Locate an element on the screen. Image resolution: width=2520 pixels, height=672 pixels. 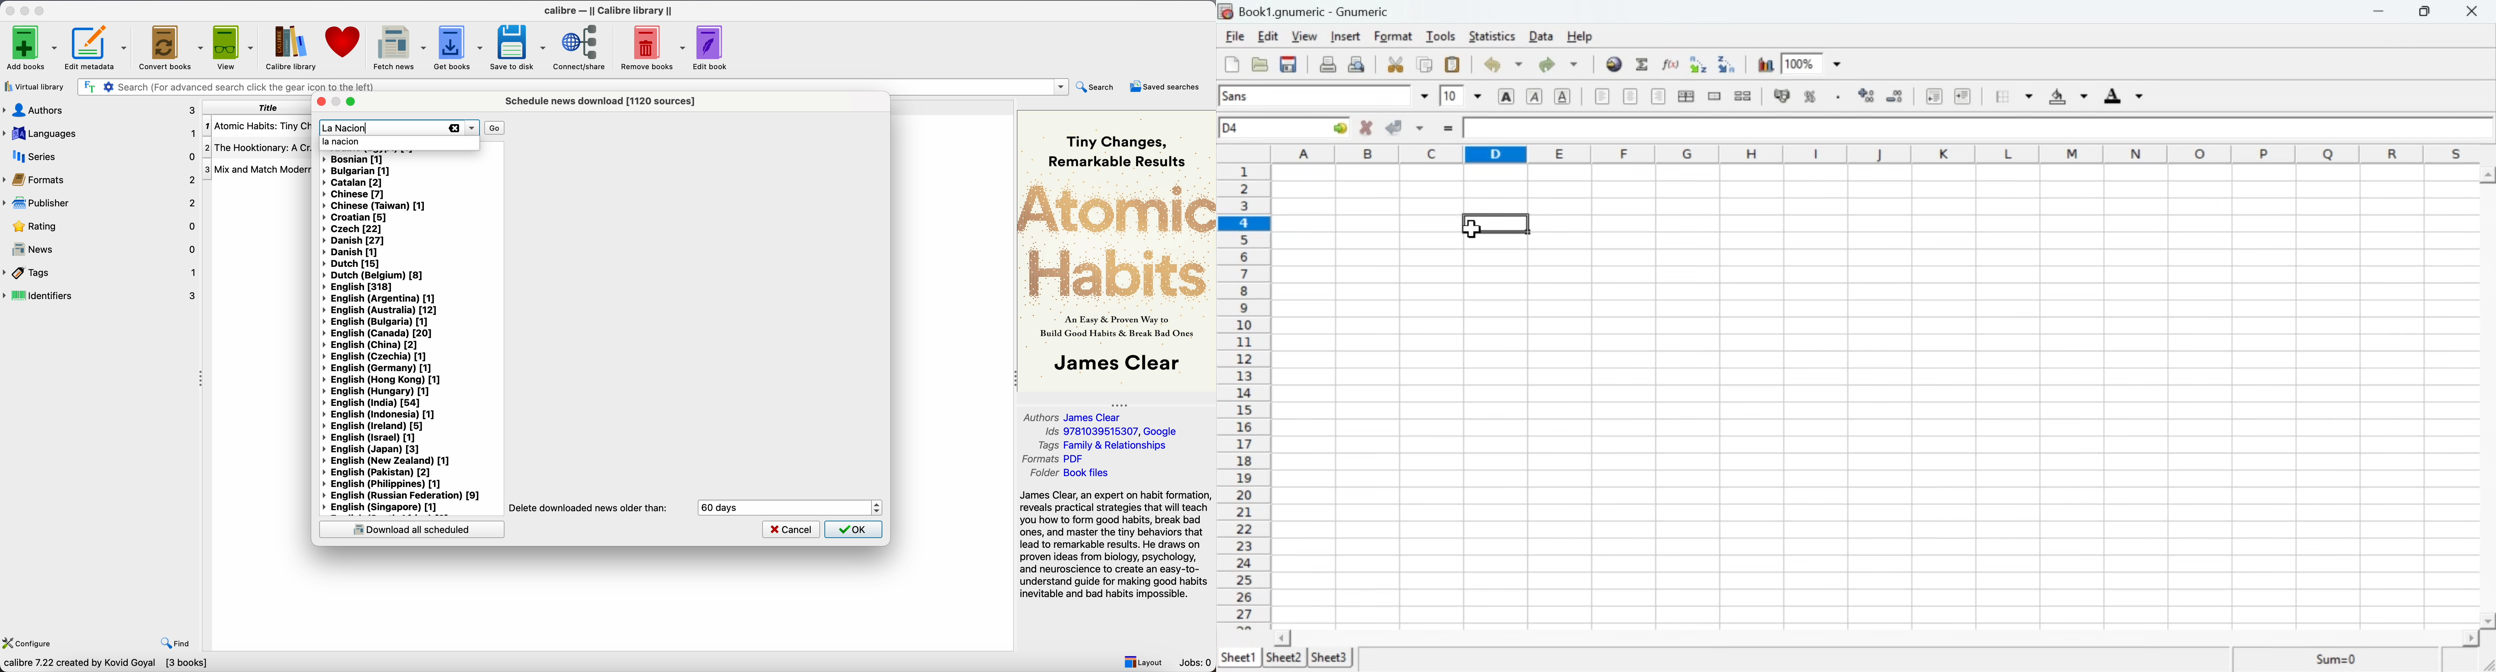
English (Singapore) [1] is located at coordinates (383, 507).